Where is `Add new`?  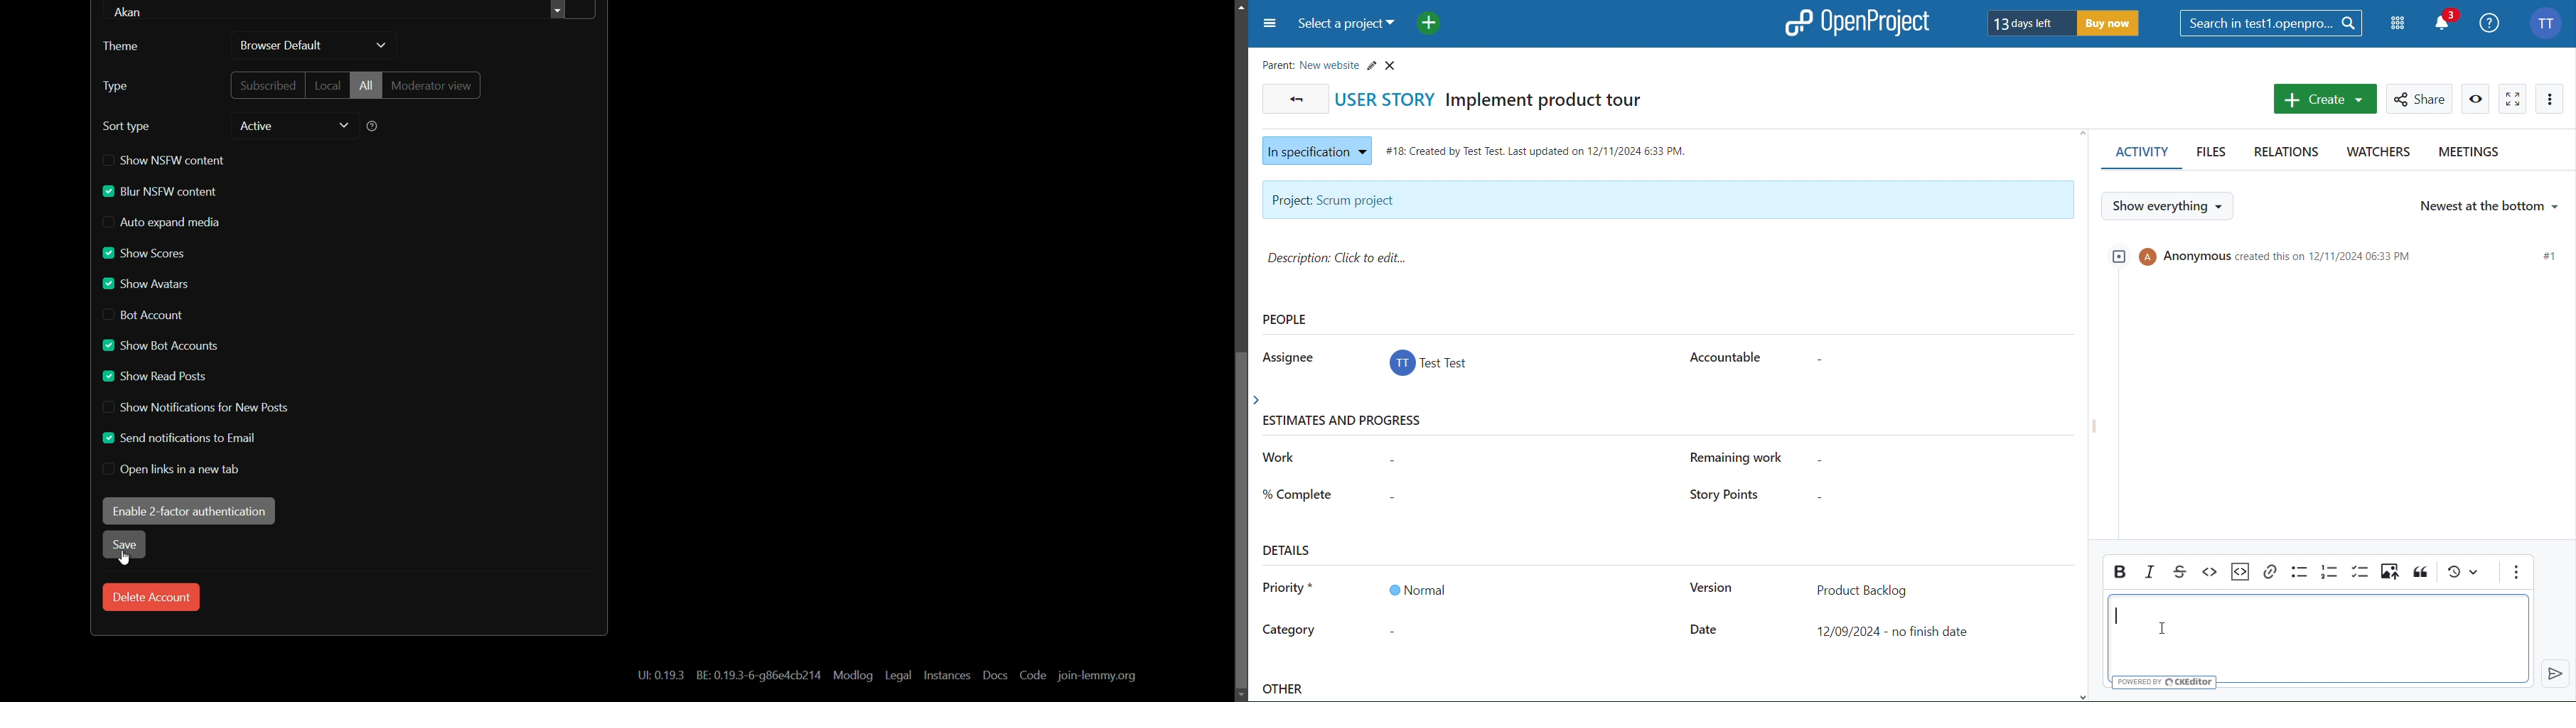 Add new is located at coordinates (1430, 23).